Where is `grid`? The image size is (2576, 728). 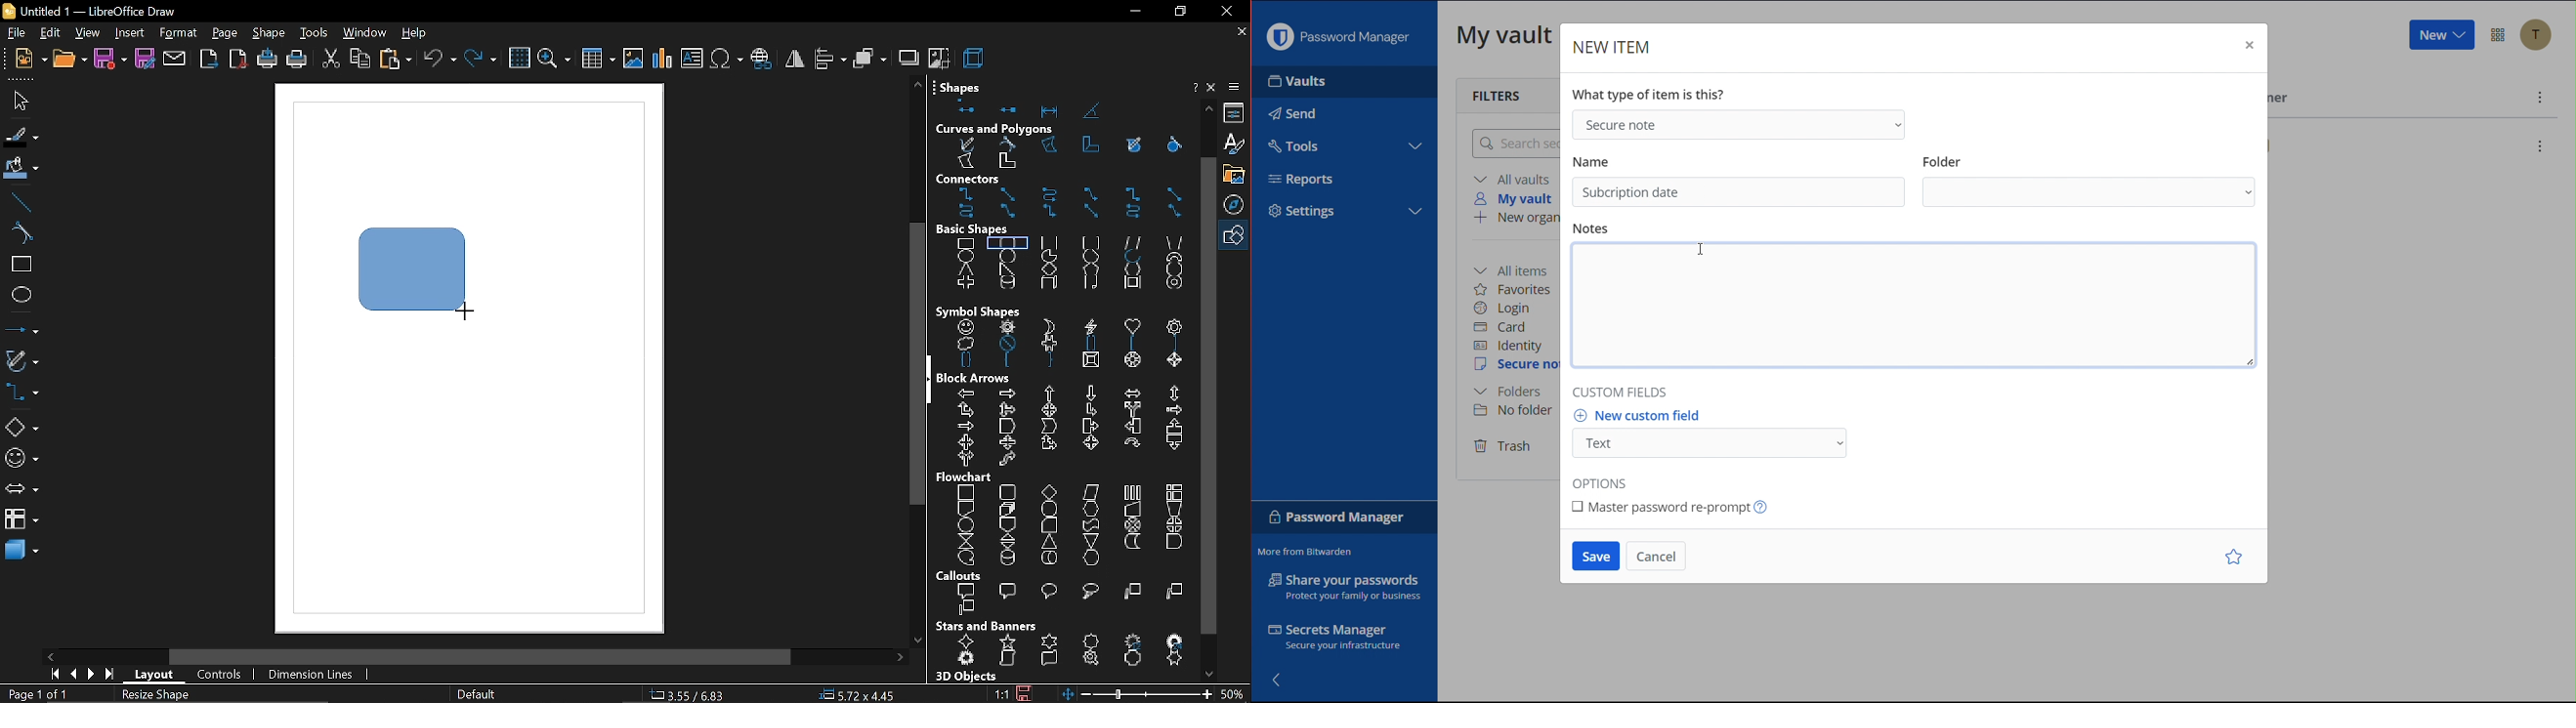 grid is located at coordinates (519, 59).